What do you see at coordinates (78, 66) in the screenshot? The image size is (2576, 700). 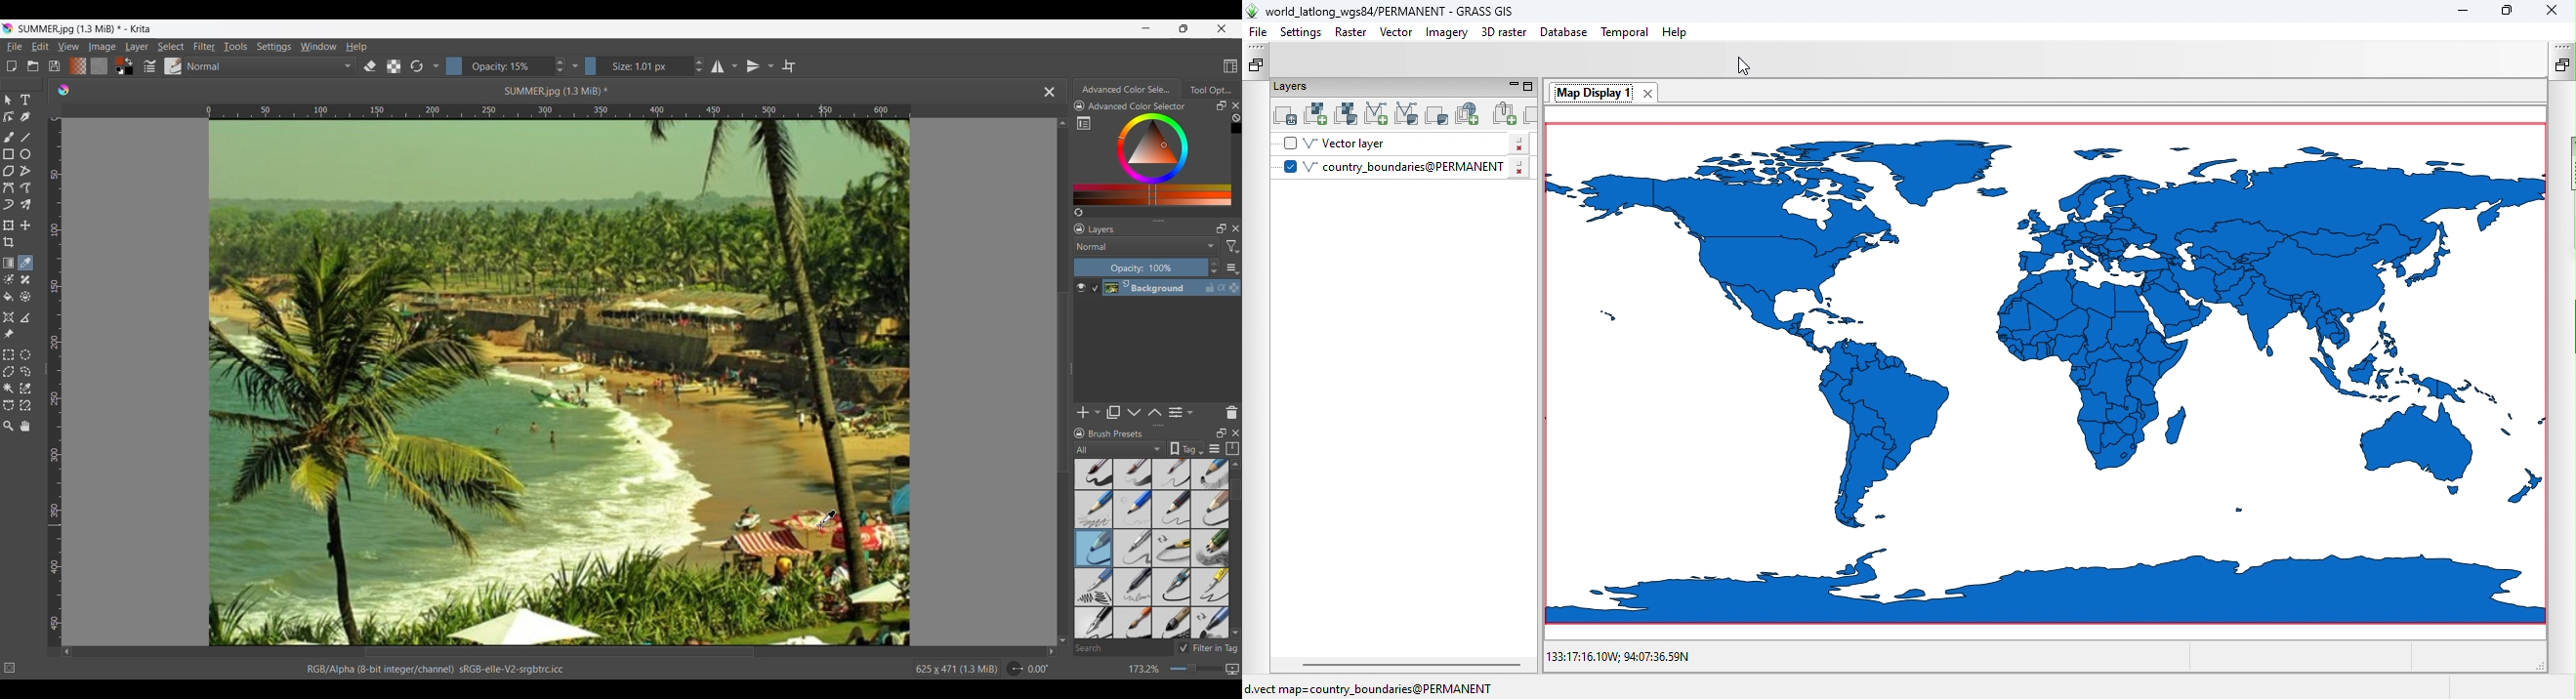 I see `Fill gradients` at bounding box center [78, 66].